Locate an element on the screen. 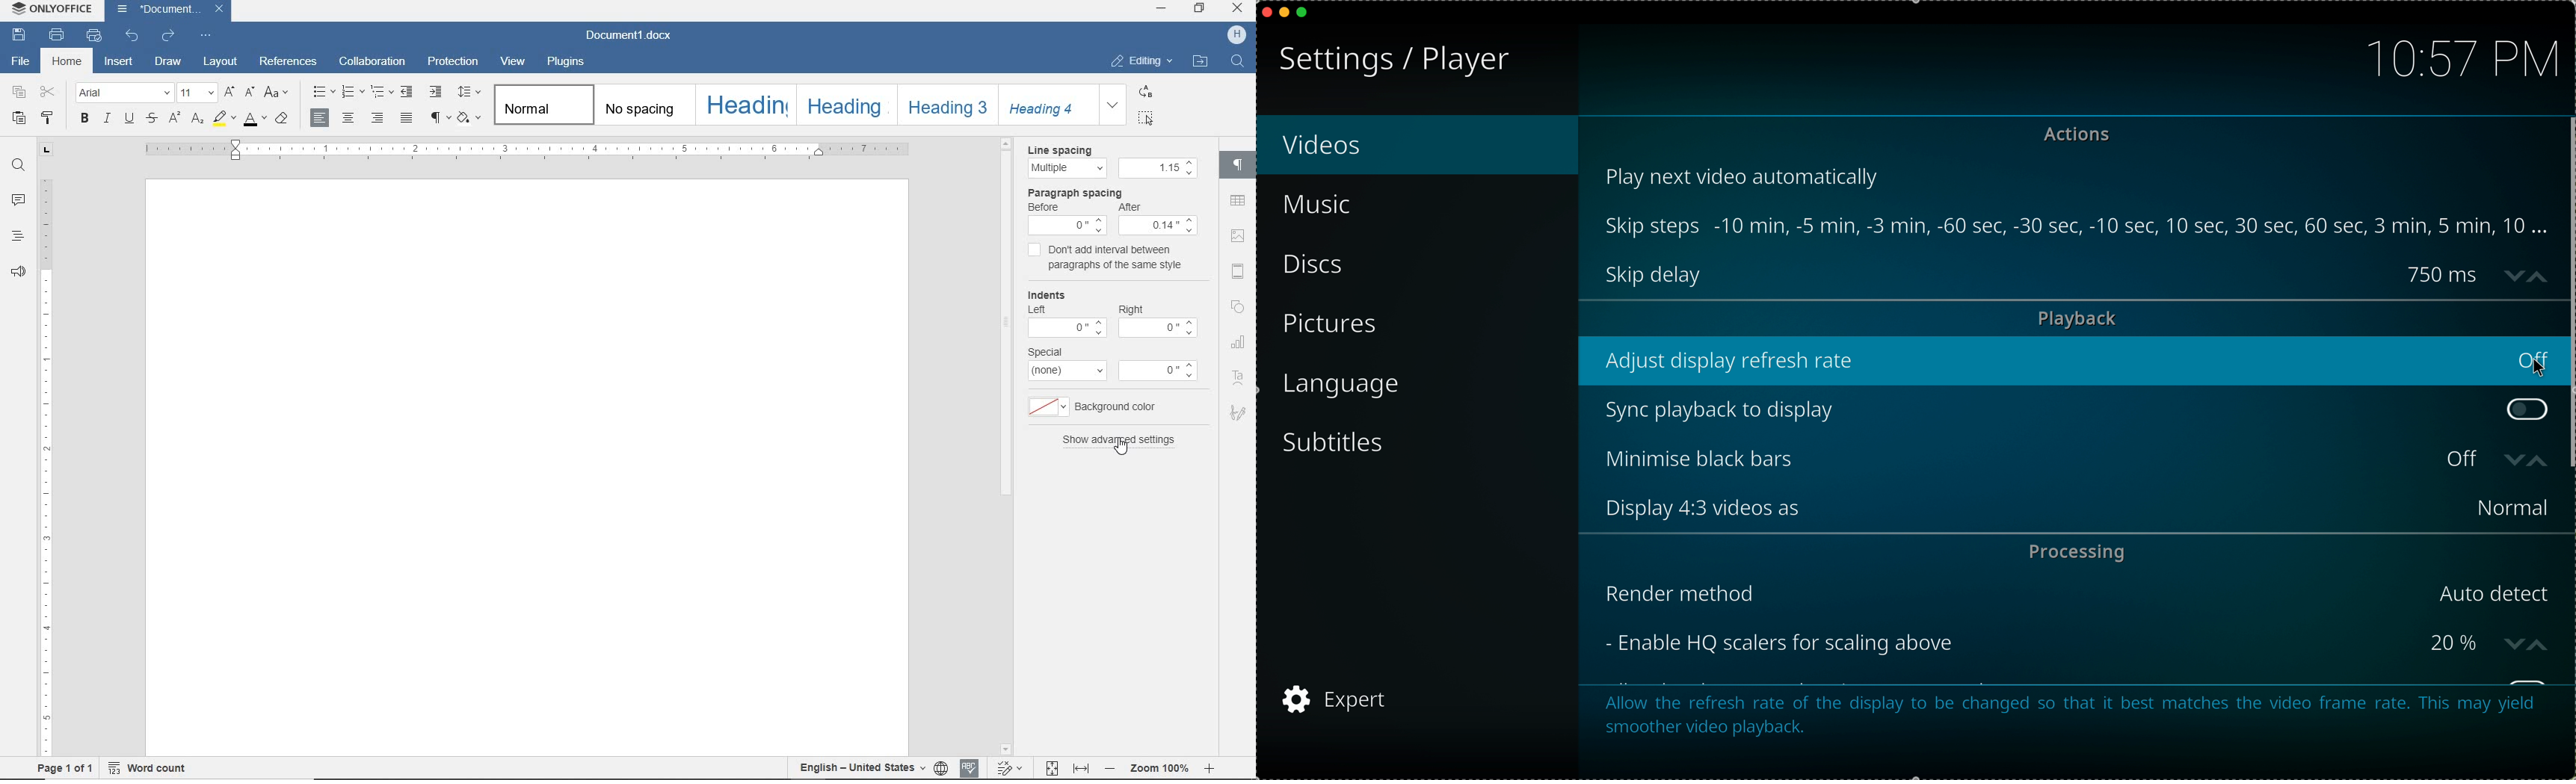 Image resolution: width=2576 pixels, height=784 pixels. scrollbar is located at coordinates (1002, 318).